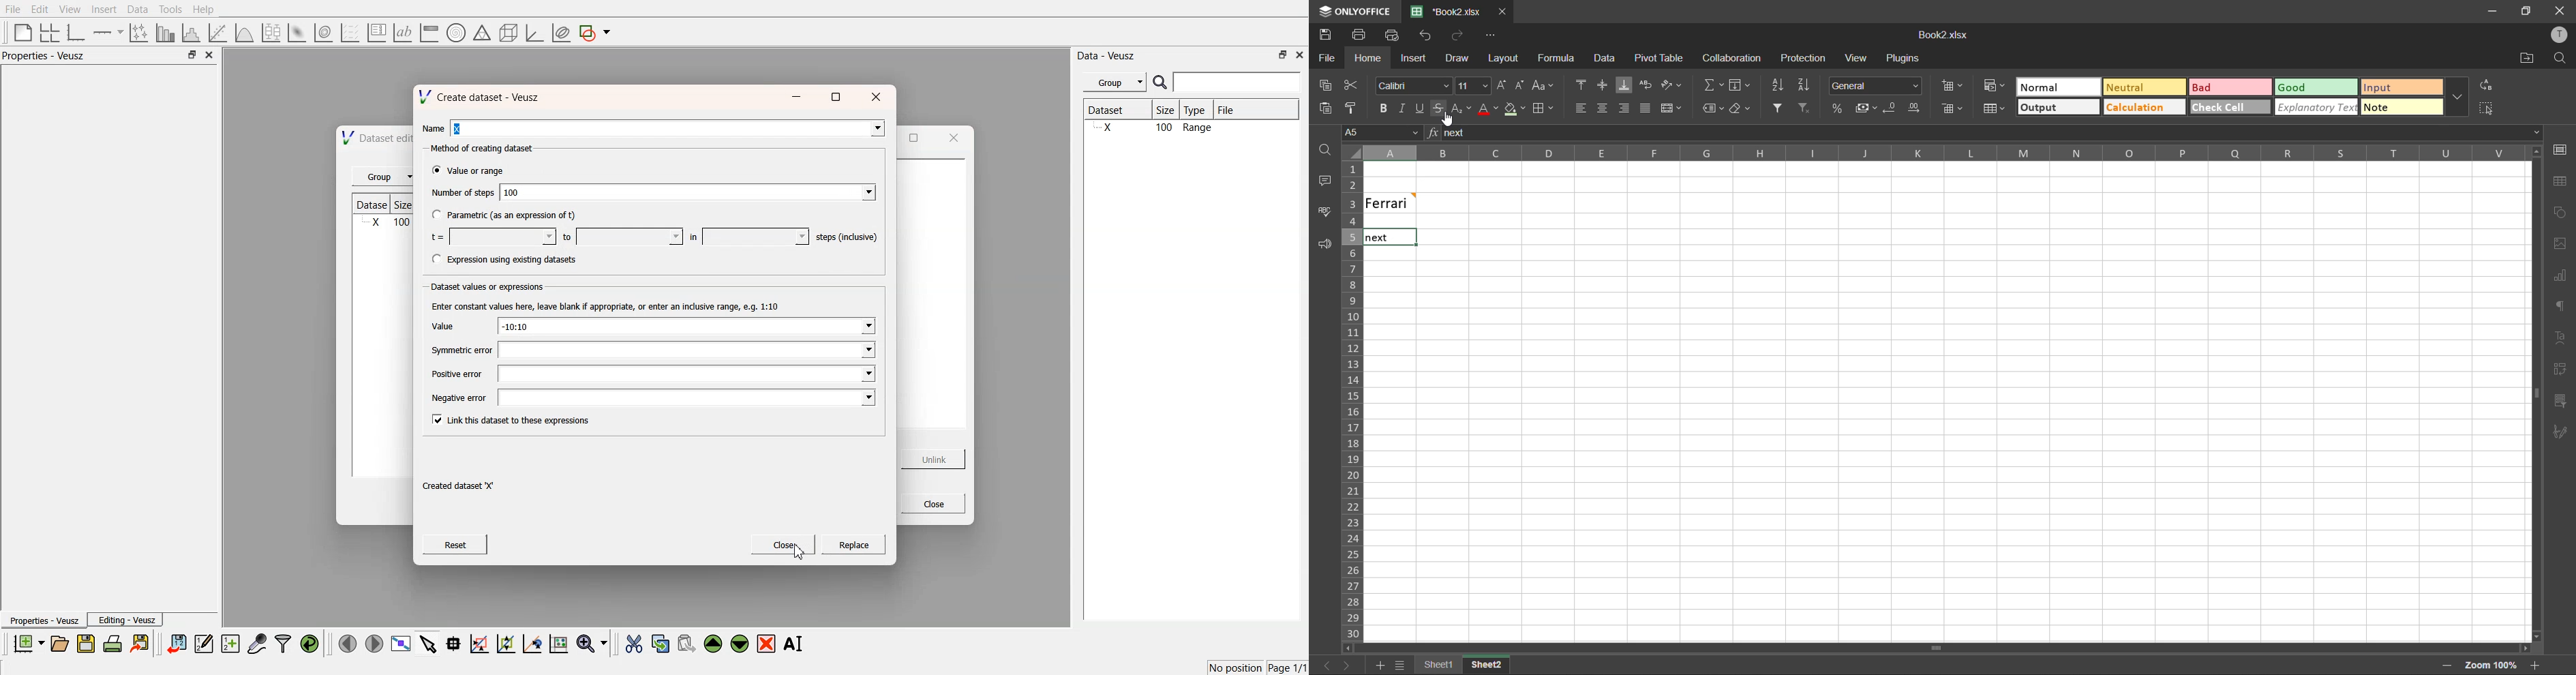 The image size is (2576, 700). Describe the element at coordinates (1673, 108) in the screenshot. I see `merge and center` at that location.